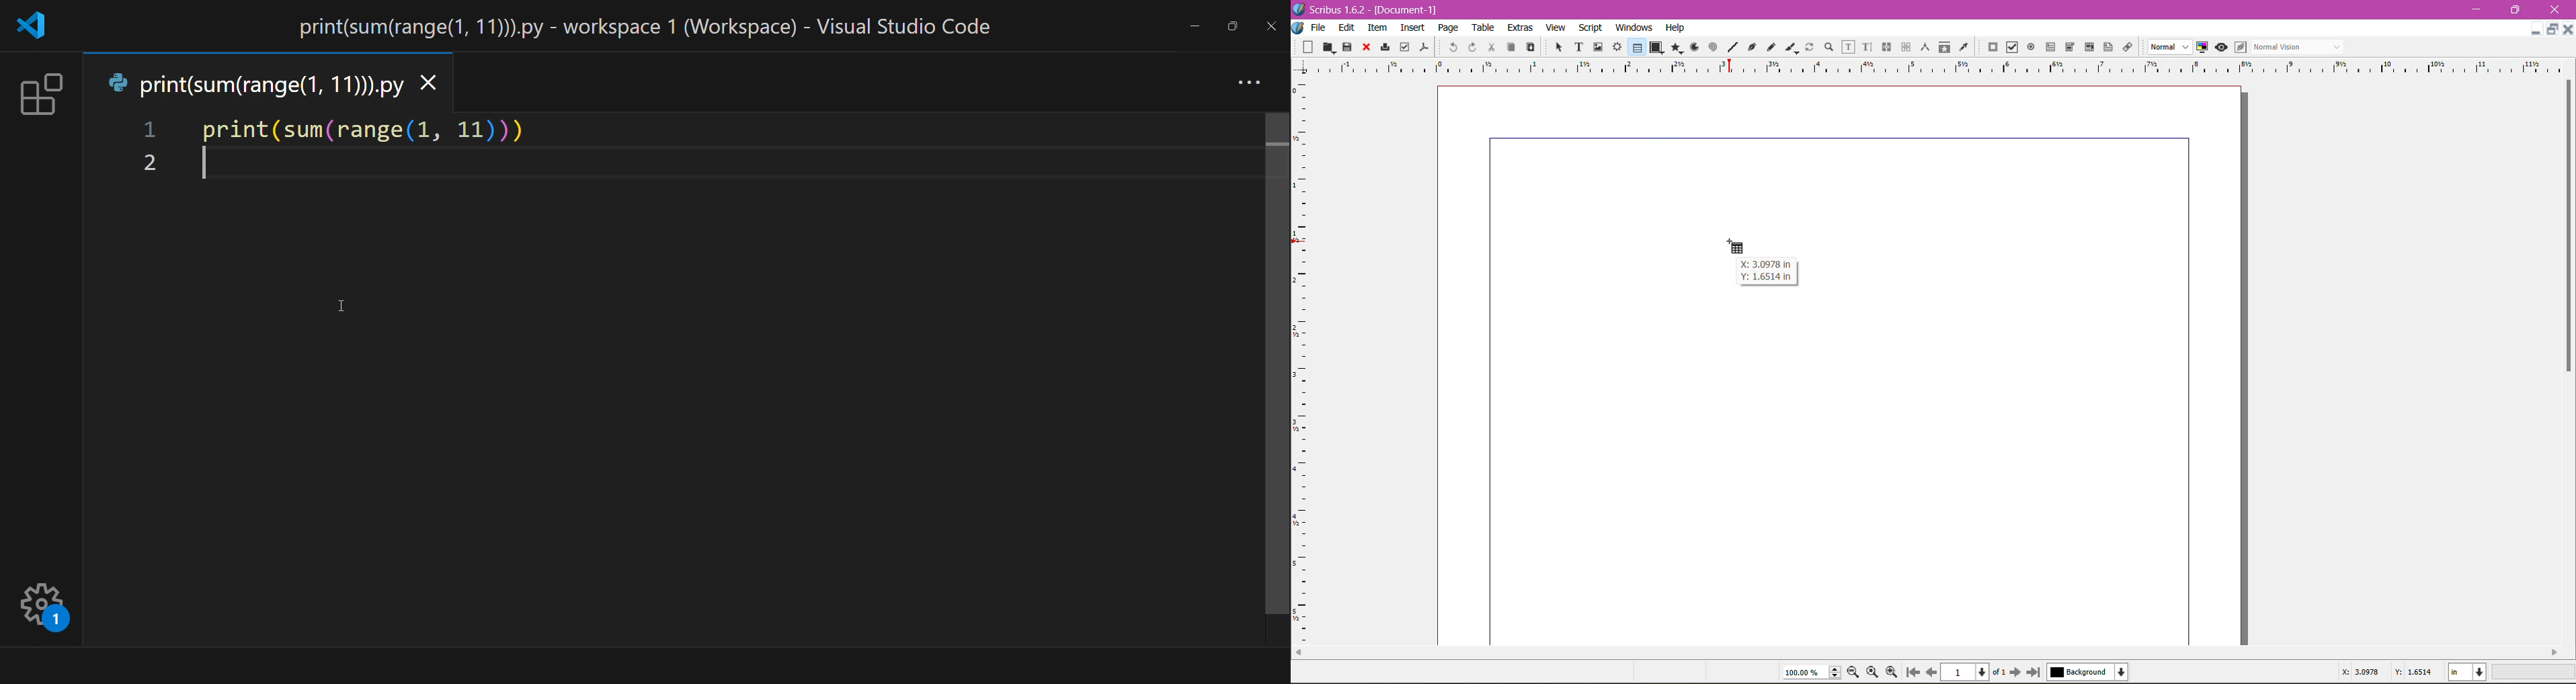 The width and height of the screenshot is (2576, 700). Describe the element at coordinates (2568, 28) in the screenshot. I see `Close` at that location.